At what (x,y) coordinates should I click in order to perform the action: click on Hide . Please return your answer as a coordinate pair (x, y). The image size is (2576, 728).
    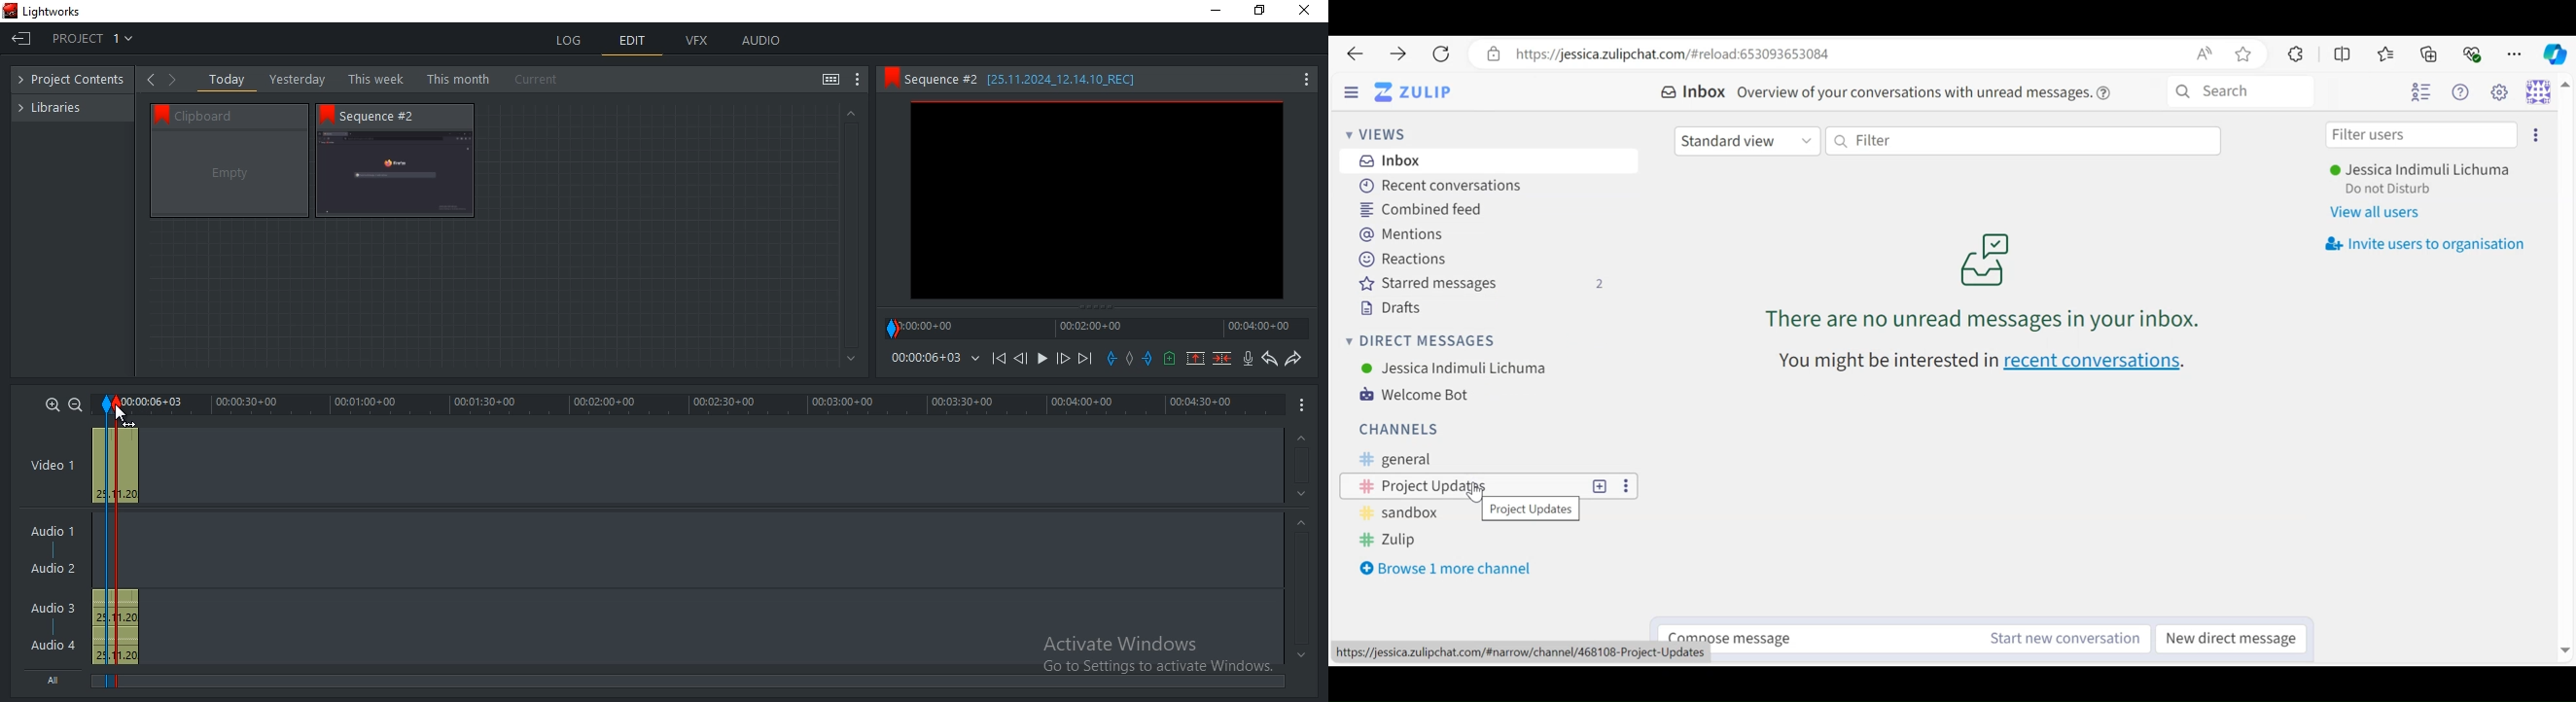
    Looking at the image, I should click on (1351, 94).